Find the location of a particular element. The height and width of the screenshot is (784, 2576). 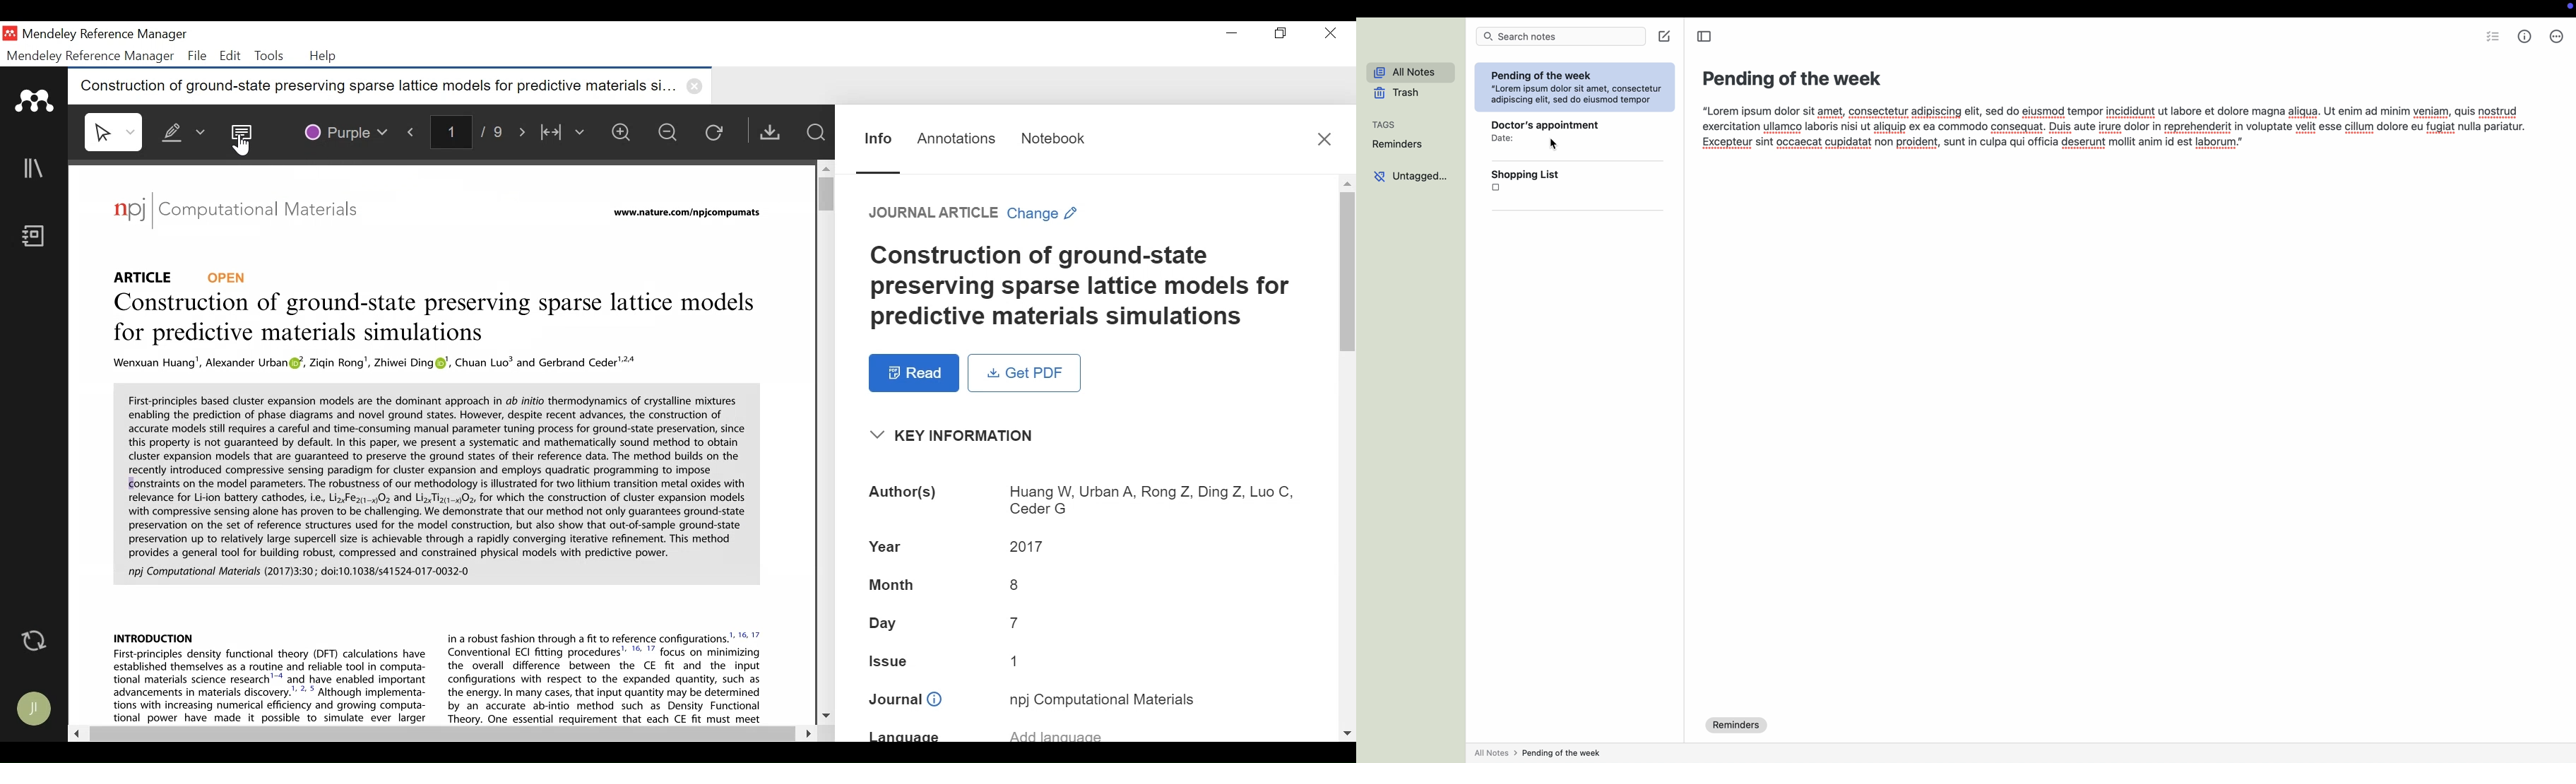

Title: Construction of ground-state preserving sparse lattice models for predictive materials simulations is located at coordinates (430, 319).